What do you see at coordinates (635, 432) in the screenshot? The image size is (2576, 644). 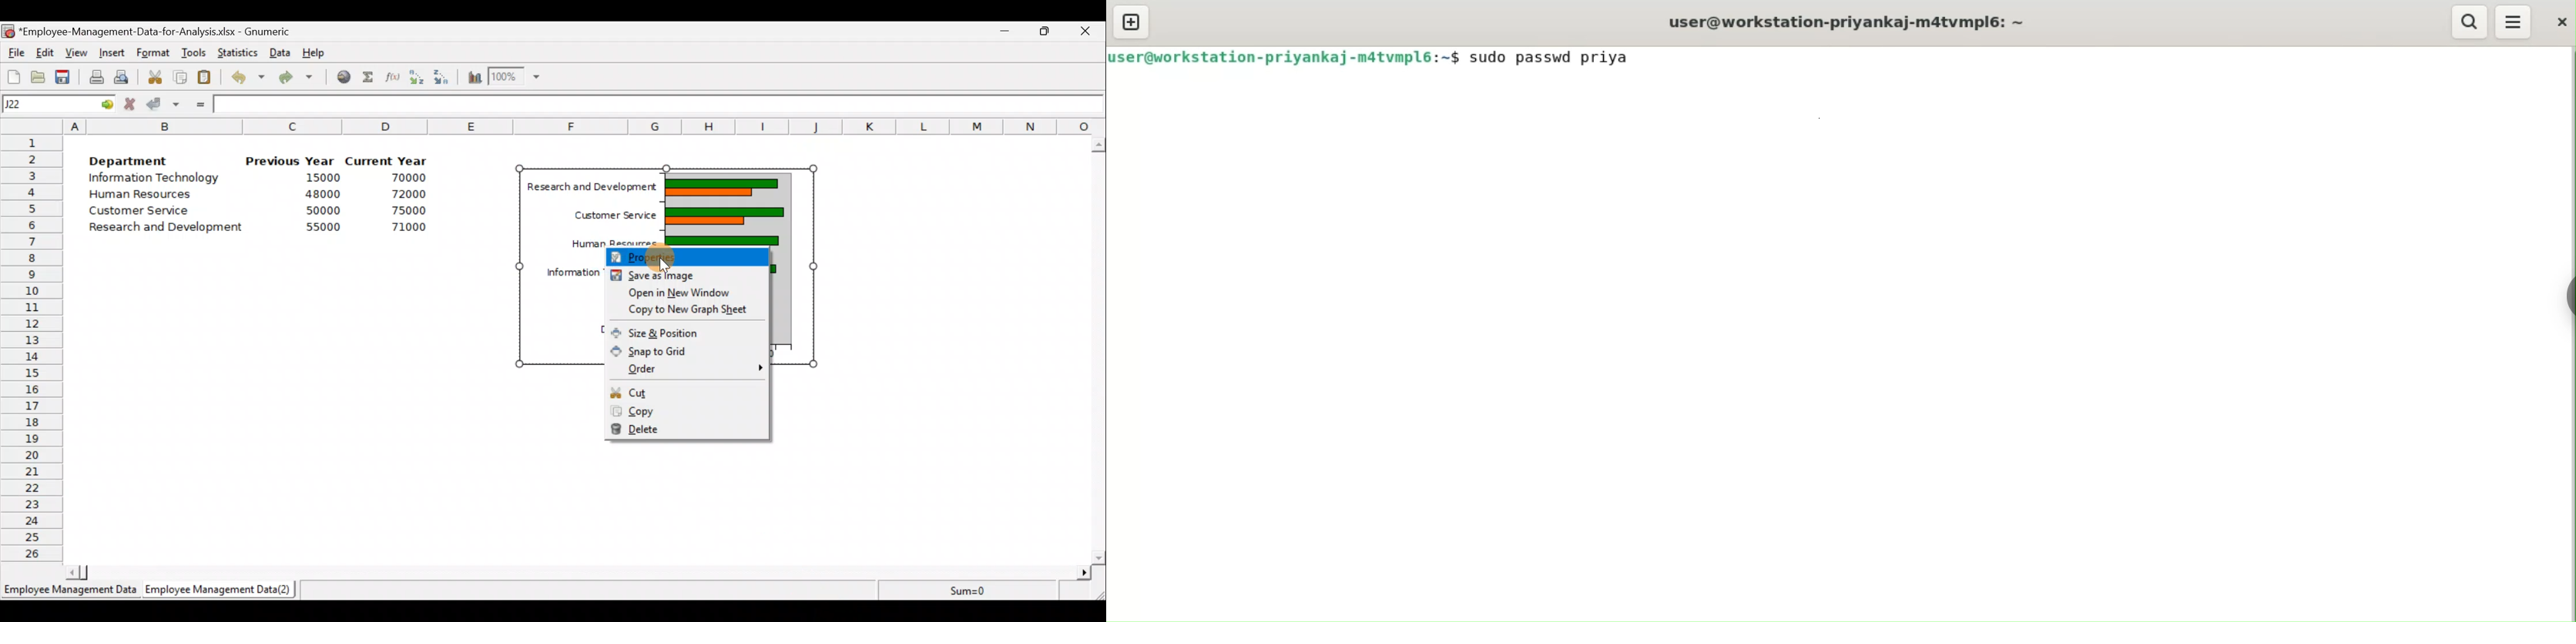 I see `Delete` at bounding box center [635, 432].